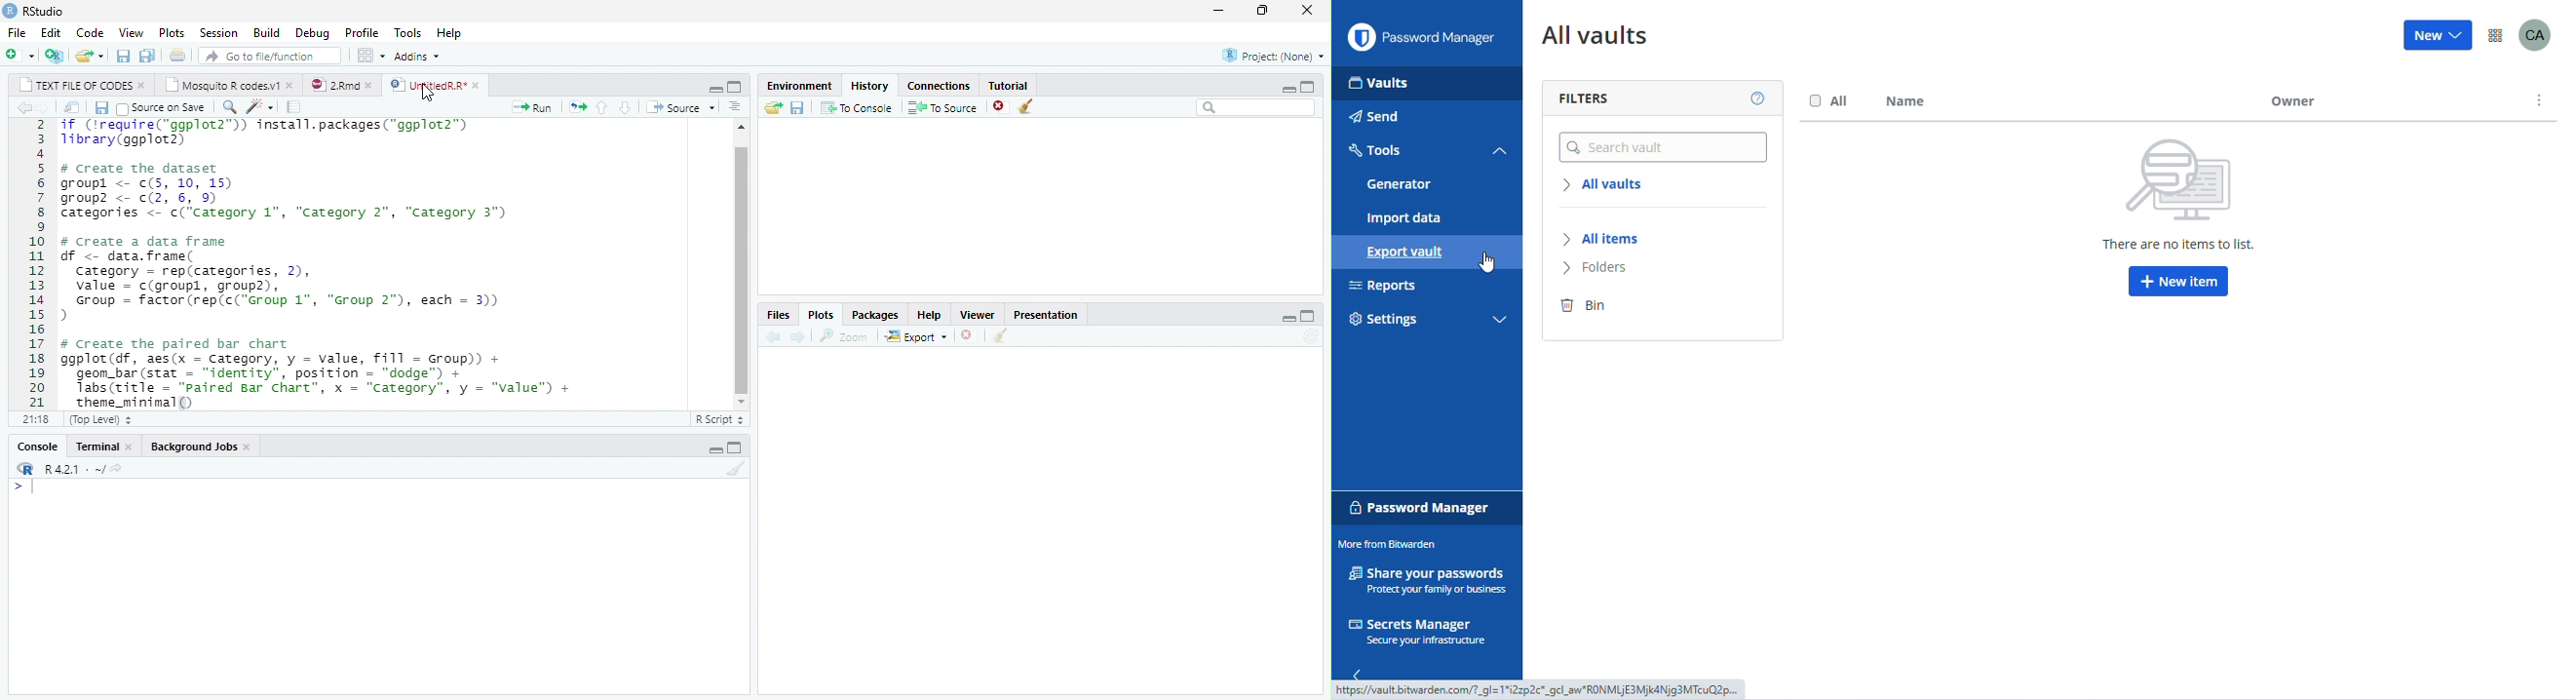  What do you see at coordinates (1218, 10) in the screenshot?
I see `minimize` at bounding box center [1218, 10].